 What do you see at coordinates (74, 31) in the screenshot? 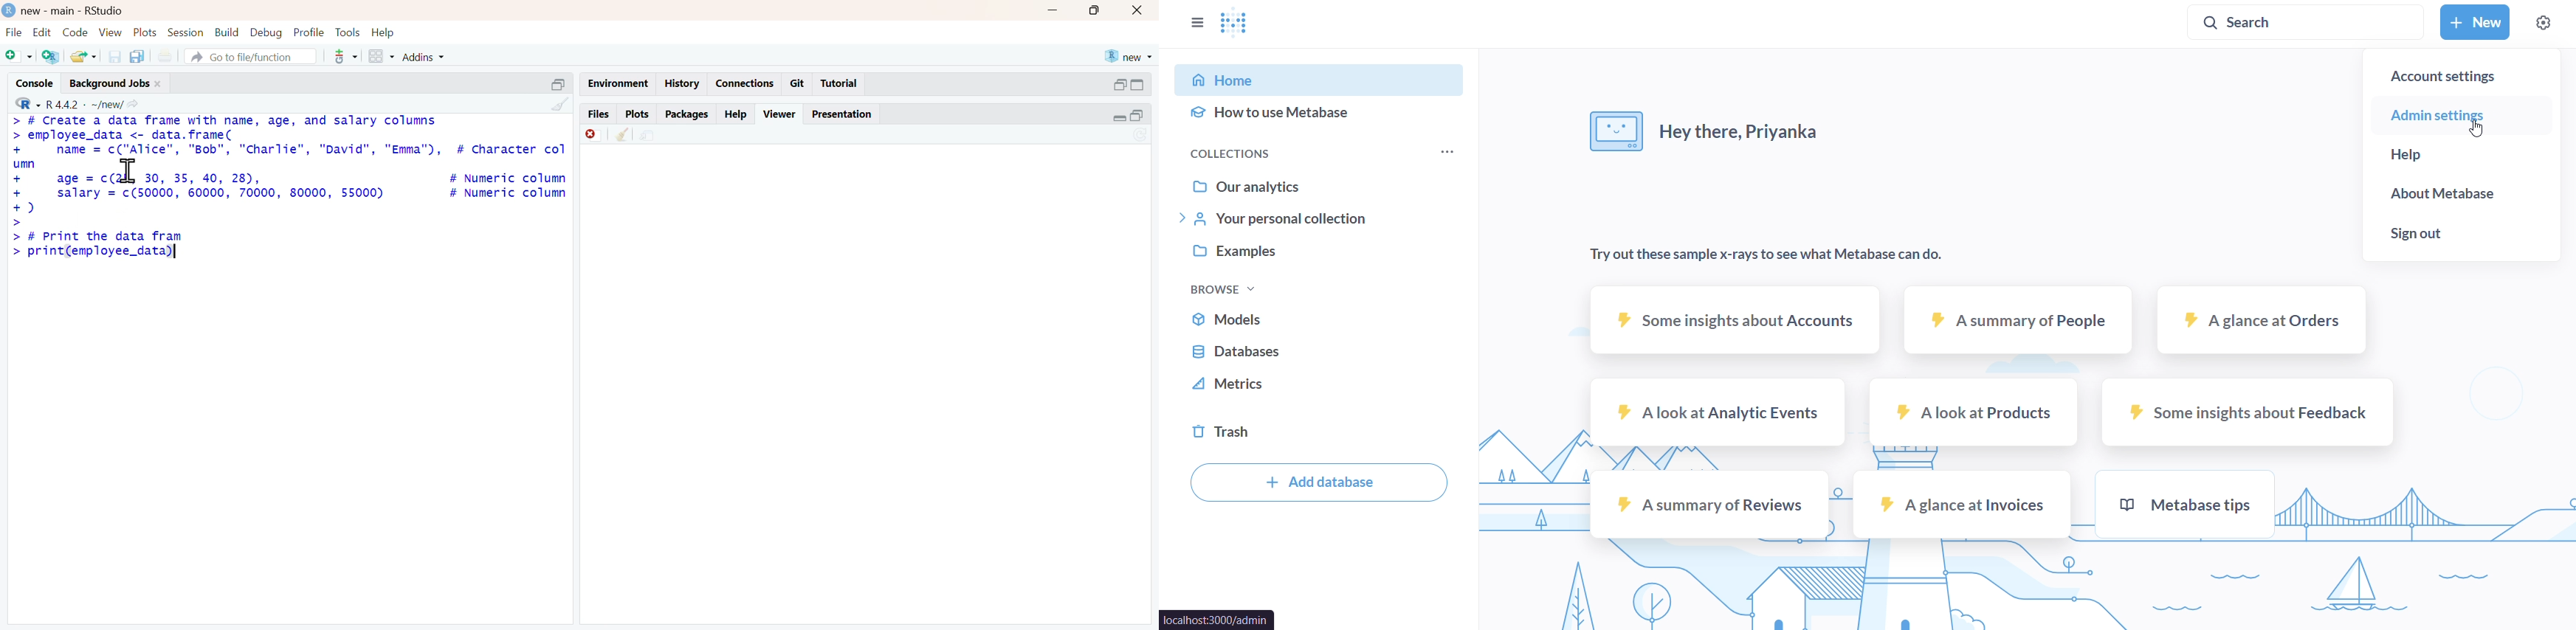
I see `Code` at bounding box center [74, 31].